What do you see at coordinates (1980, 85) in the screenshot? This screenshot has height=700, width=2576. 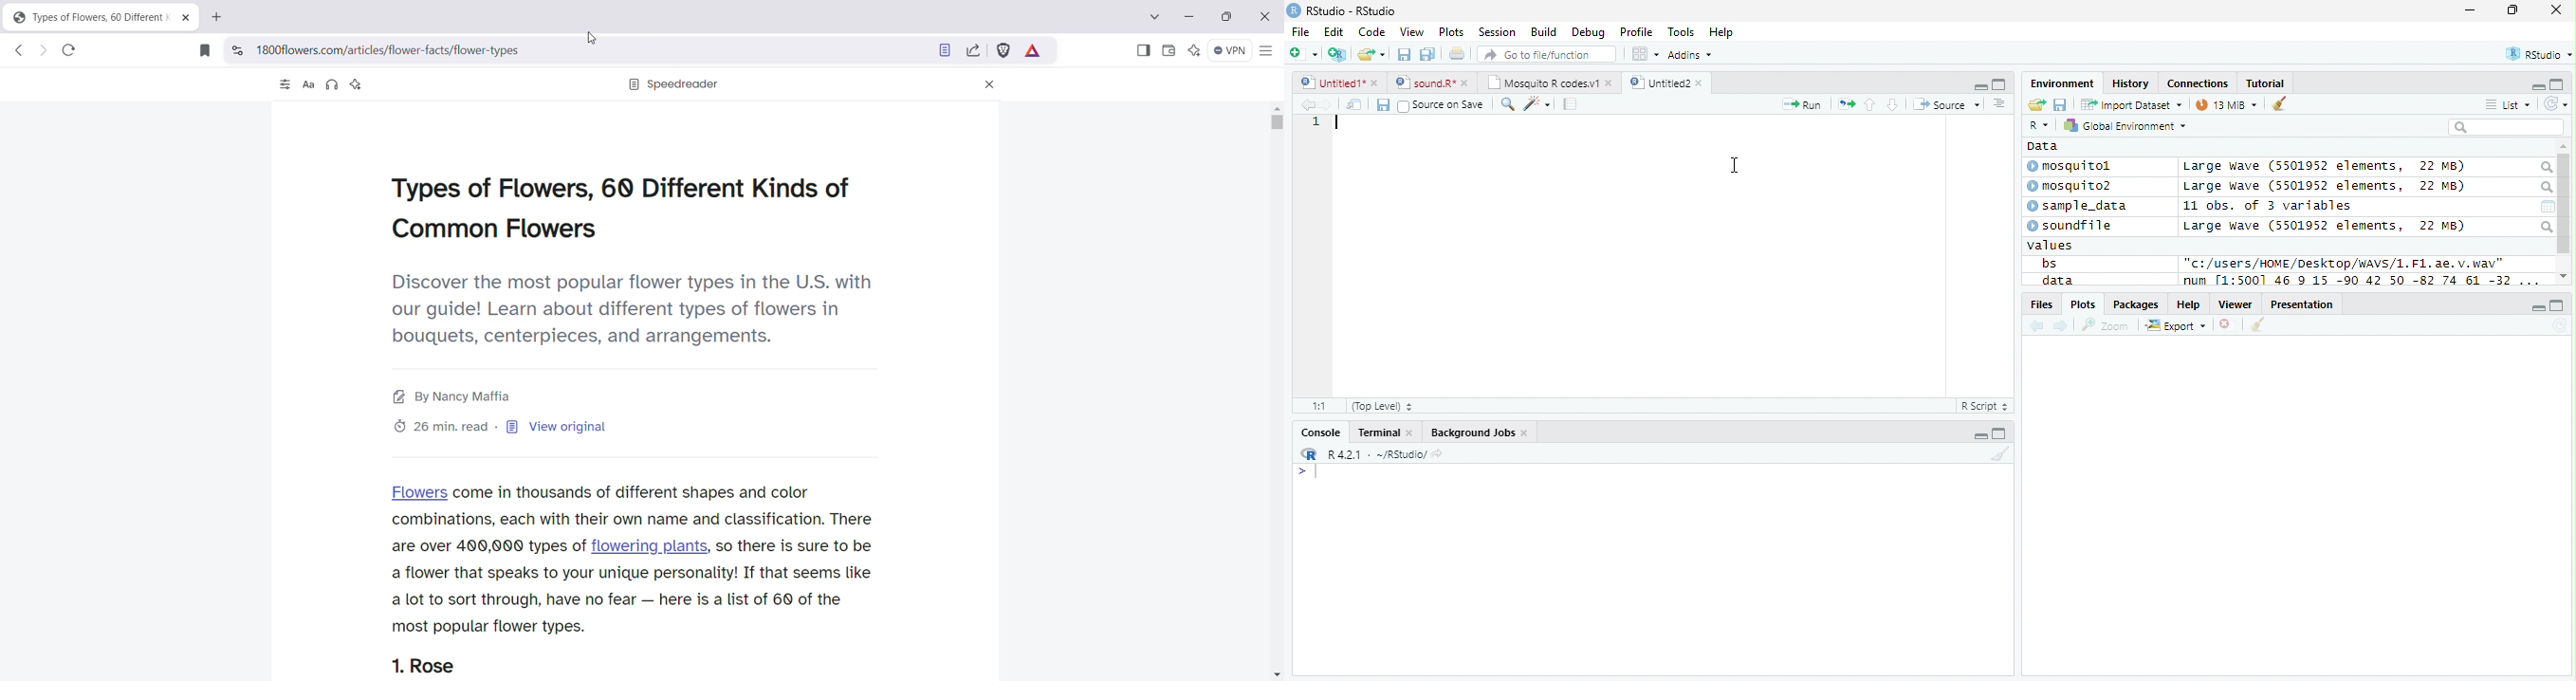 I see `minimize` at bounding box center [1980, 85].